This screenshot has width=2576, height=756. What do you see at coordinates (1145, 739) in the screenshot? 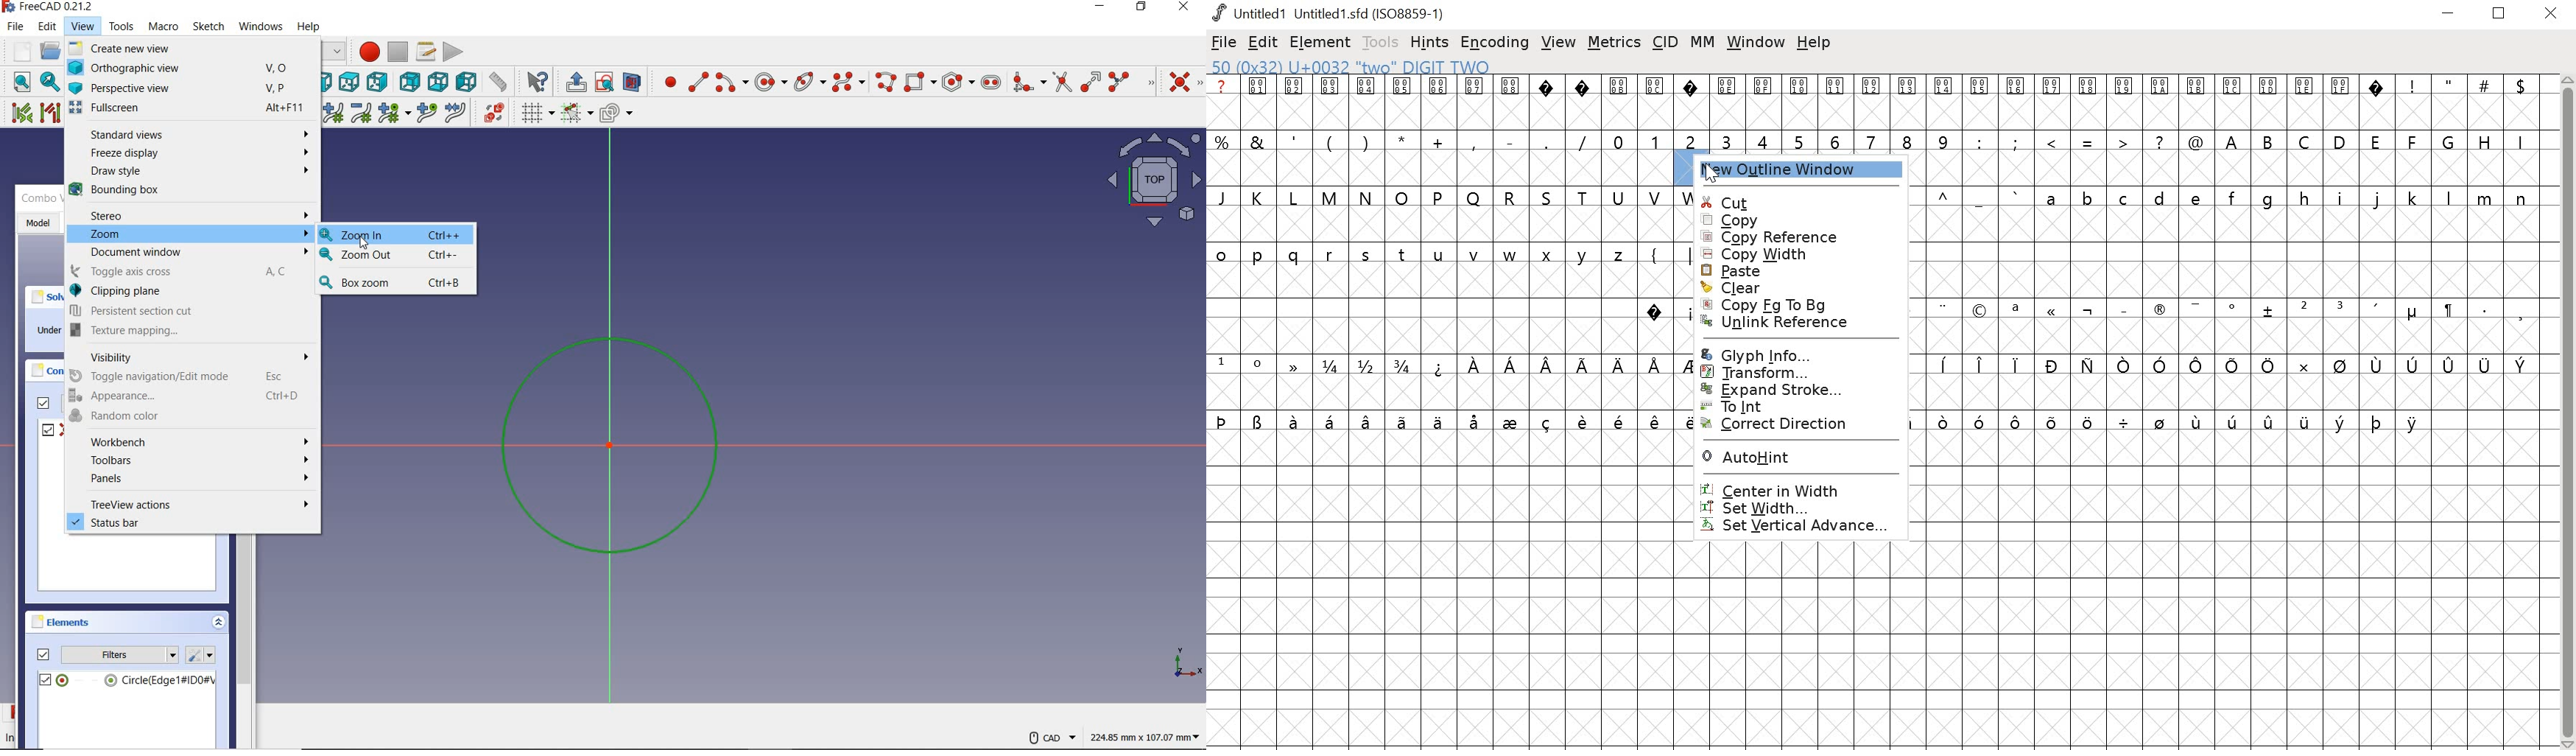
I see `coordintes` at bounding box center [1145, 739].